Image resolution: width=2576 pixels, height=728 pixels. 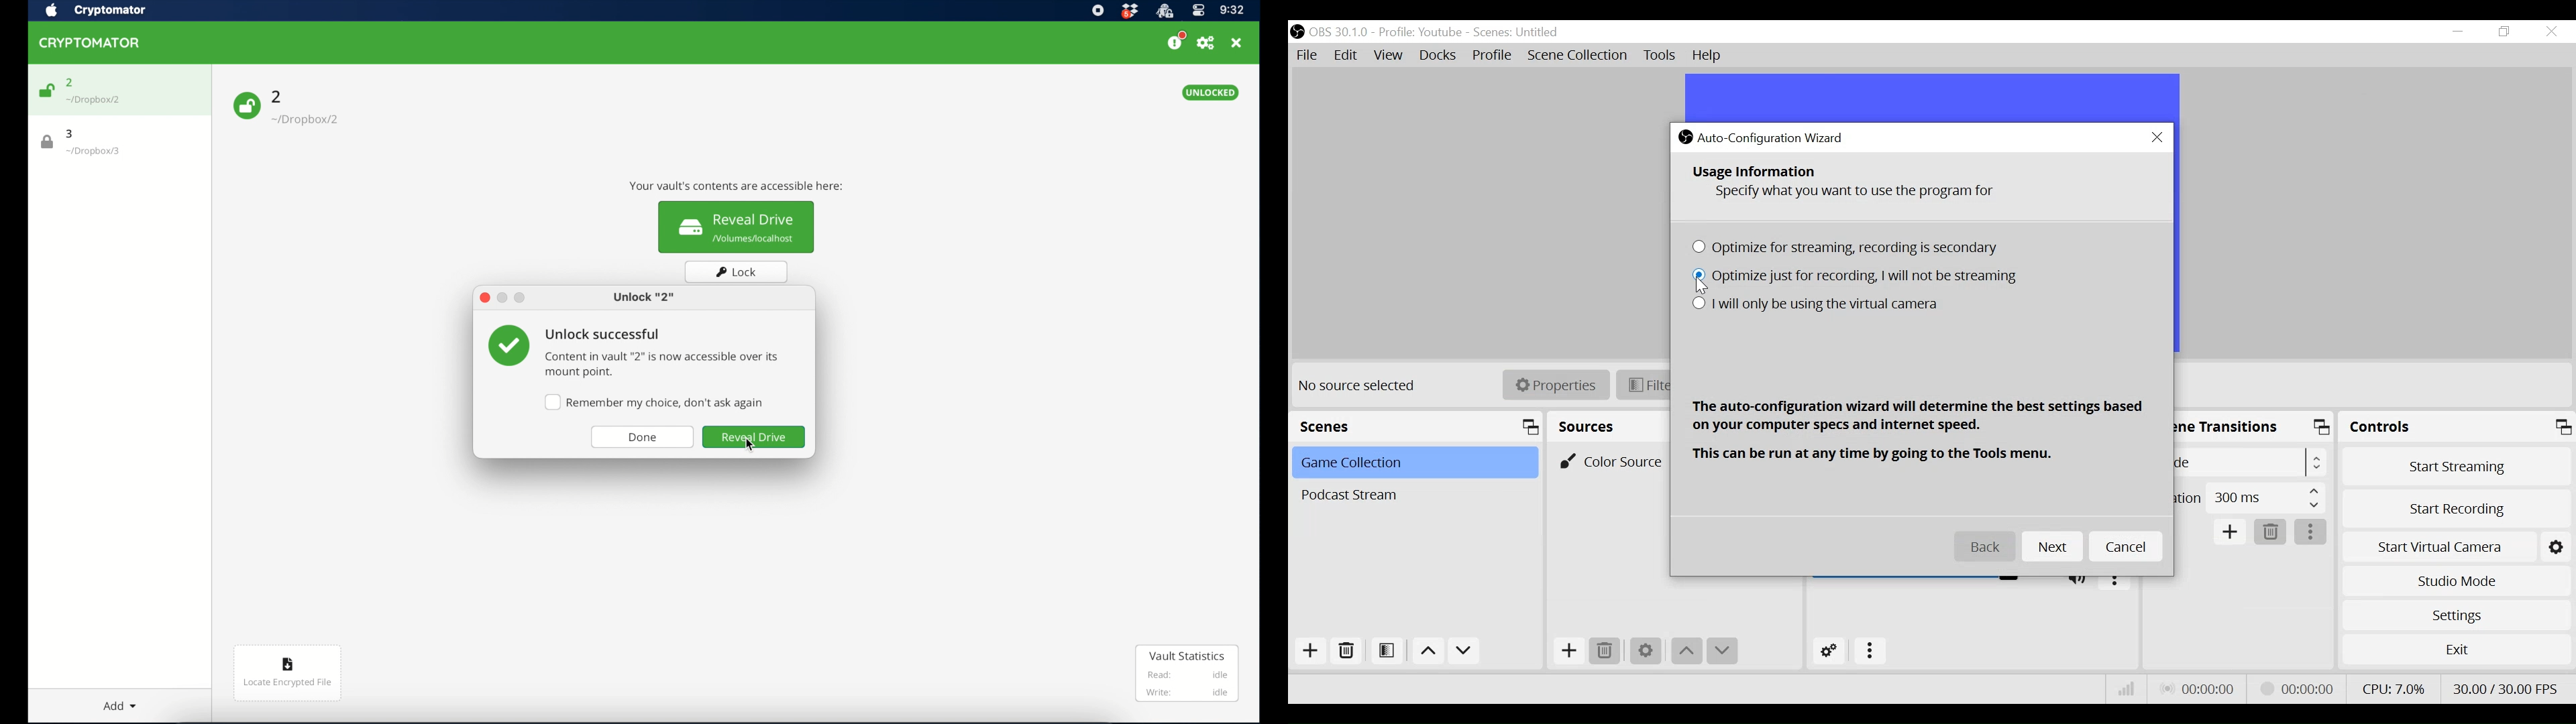 I want to click on The auto-configuration wizard will determine the best settings based on your computer specs and internet speed, so click(x=1919, y=417).